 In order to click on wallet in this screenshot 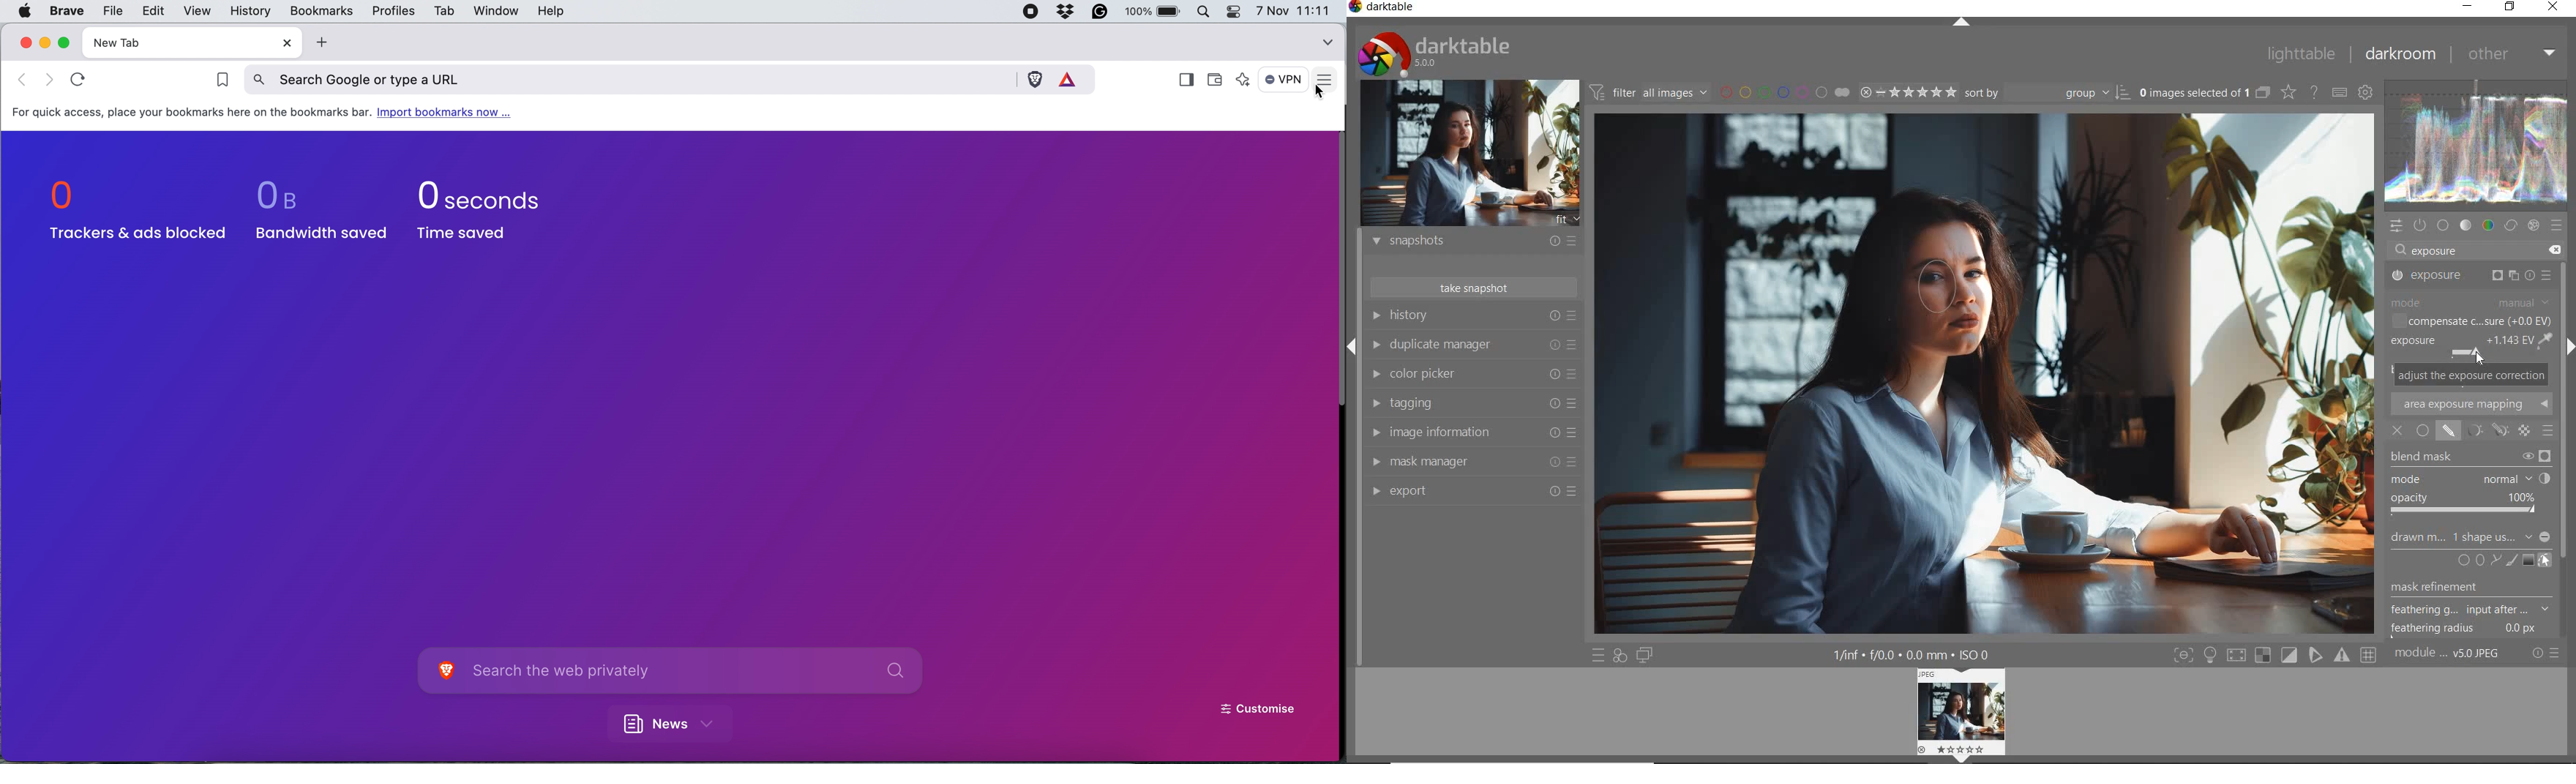, I will do `click(1219, 75)`.